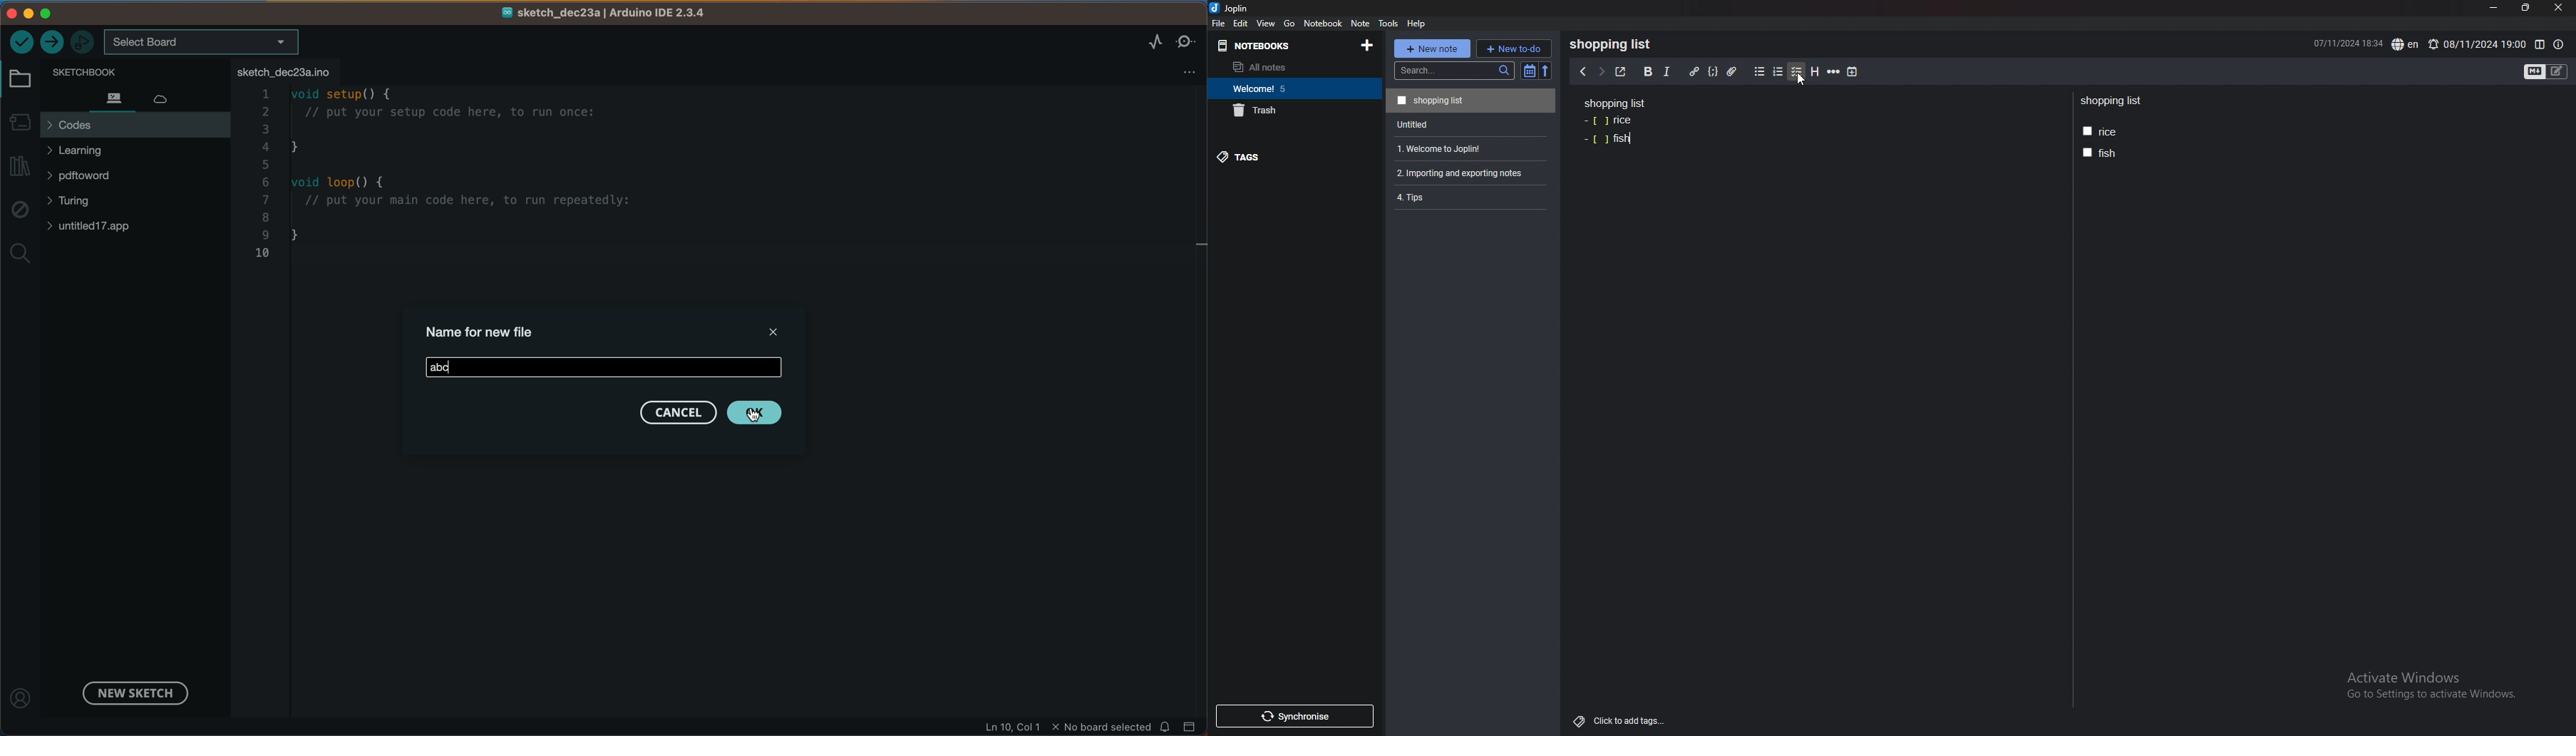  Describe the element at coordinates (1615, 103) in the screenshot. I see `Shopping list` at that location.